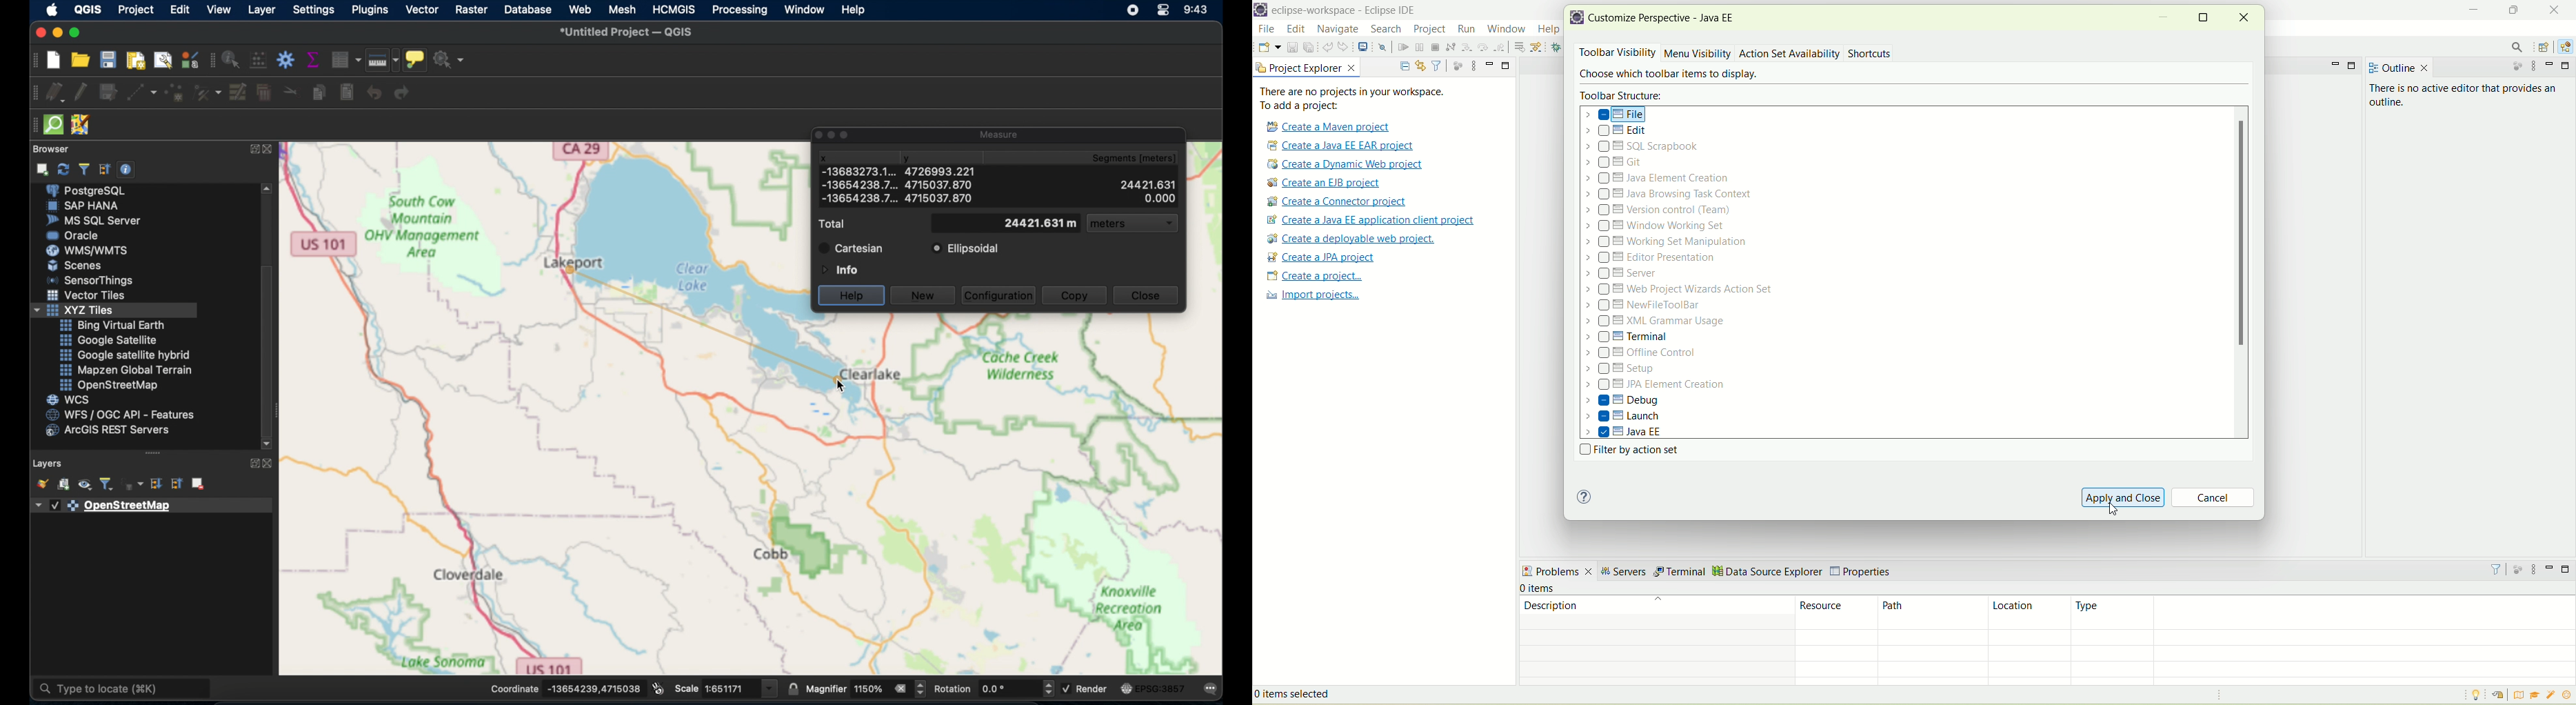  I want to click on digitize with segment, so click(142, 94).